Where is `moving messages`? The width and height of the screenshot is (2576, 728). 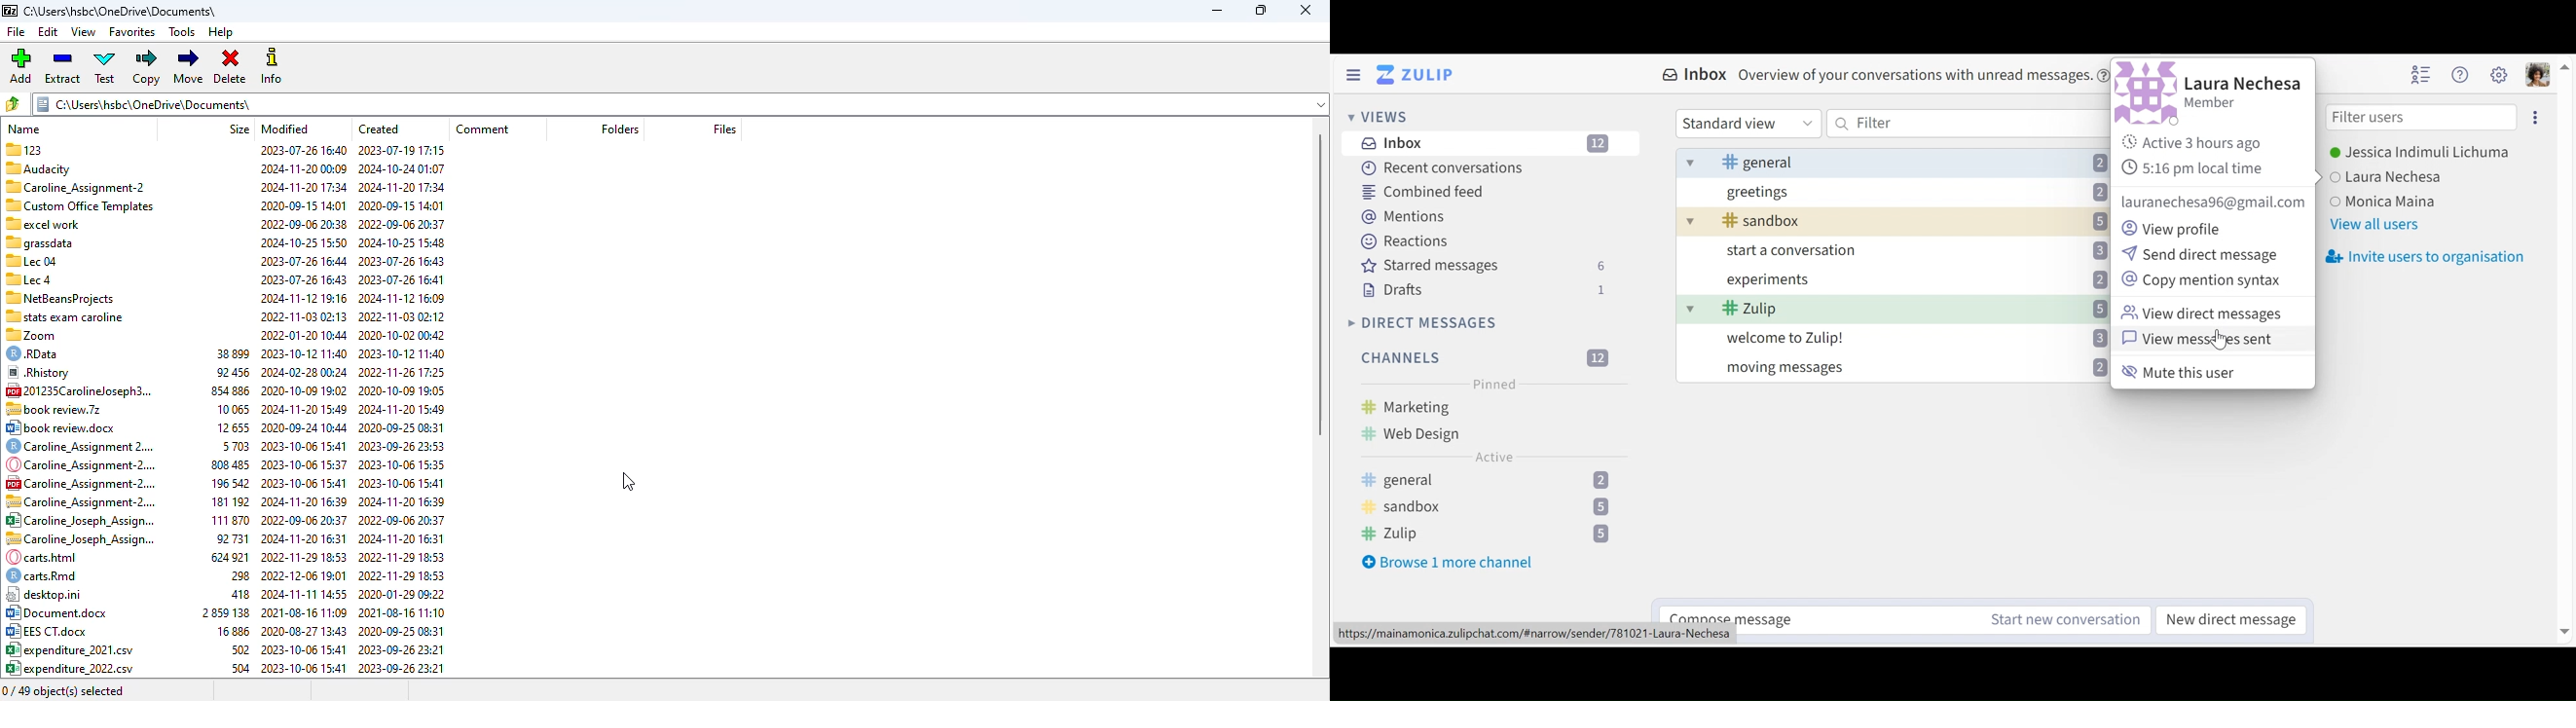 moving messages is located at coordinates (1915, 368).